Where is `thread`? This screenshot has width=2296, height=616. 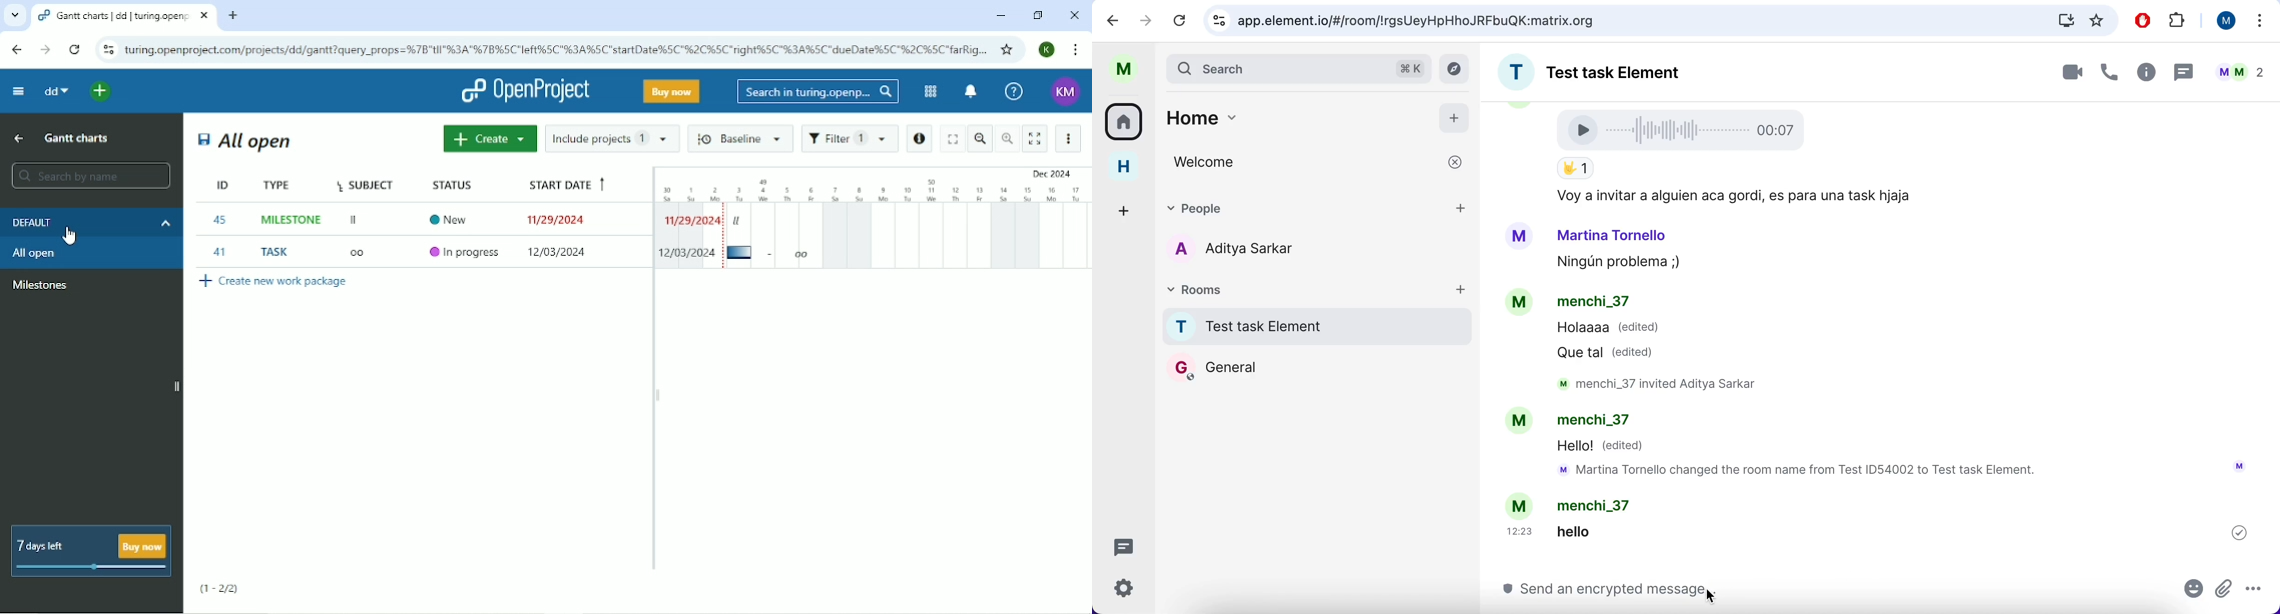 thread is located at coordinates (2183, 72).